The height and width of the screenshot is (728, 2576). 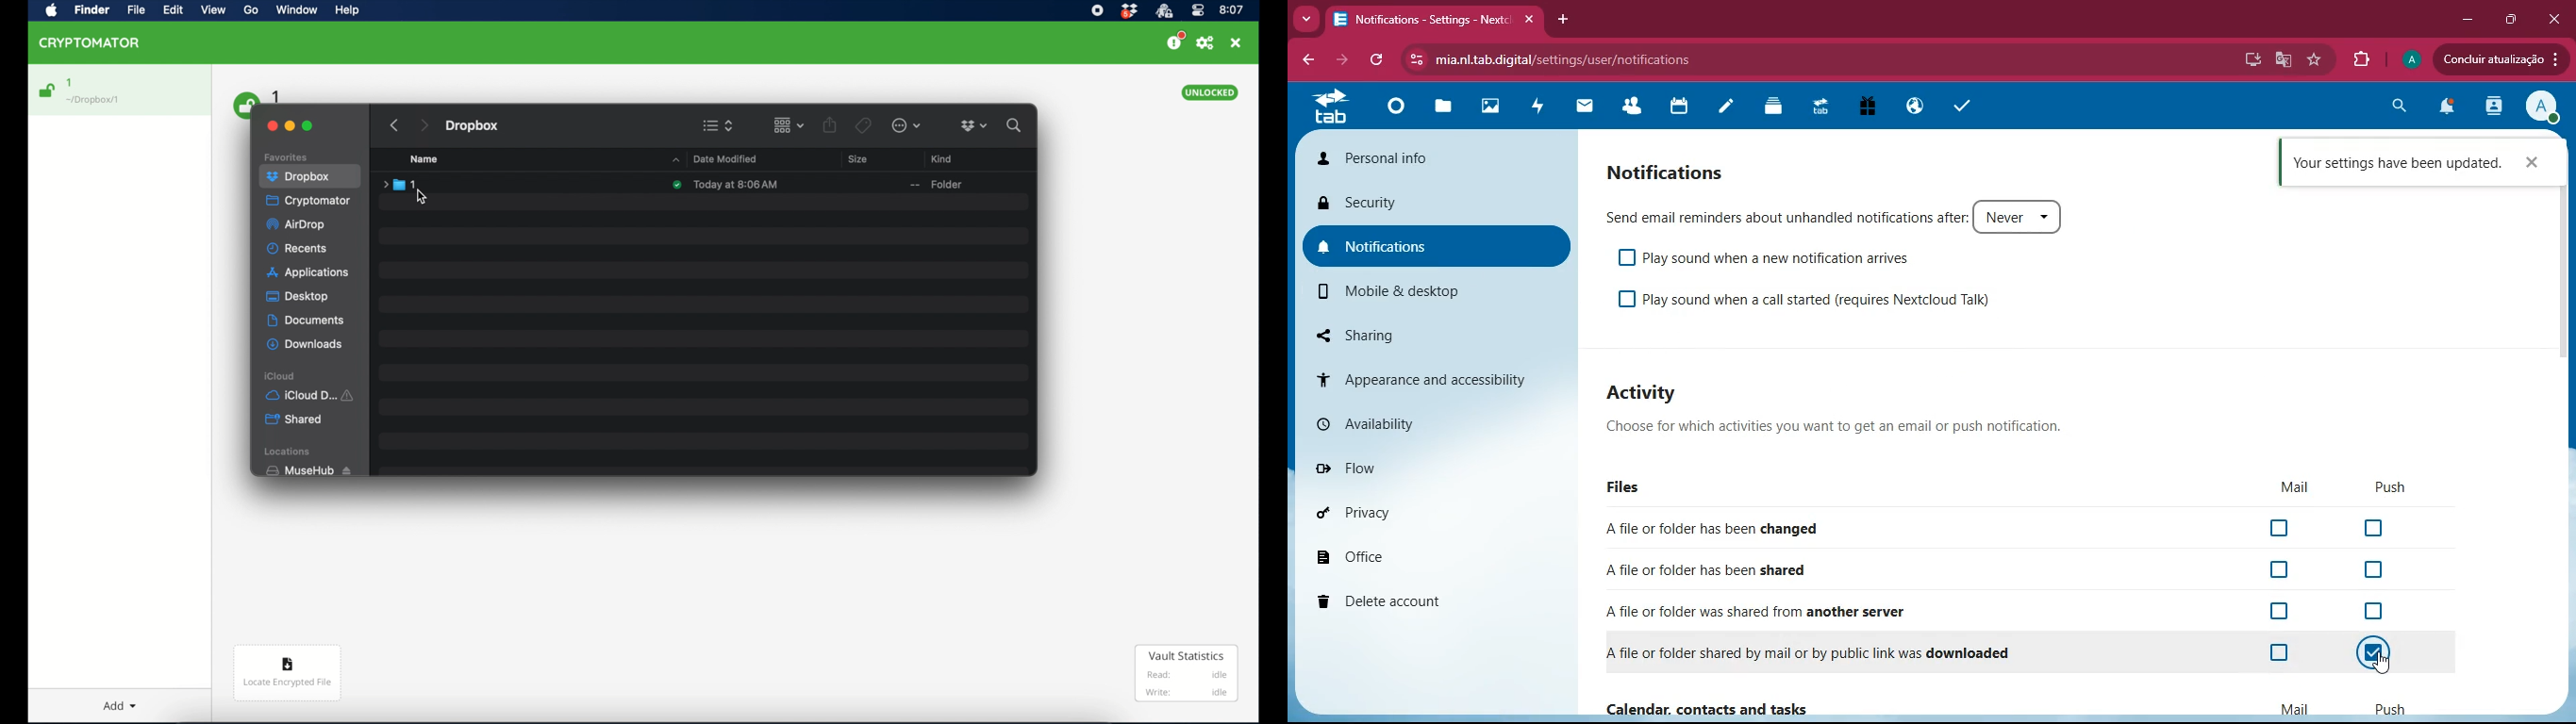 What do you see at coordinates (399, 184) in the screenshot?
I see `folder` at bounding box center [399, 184].